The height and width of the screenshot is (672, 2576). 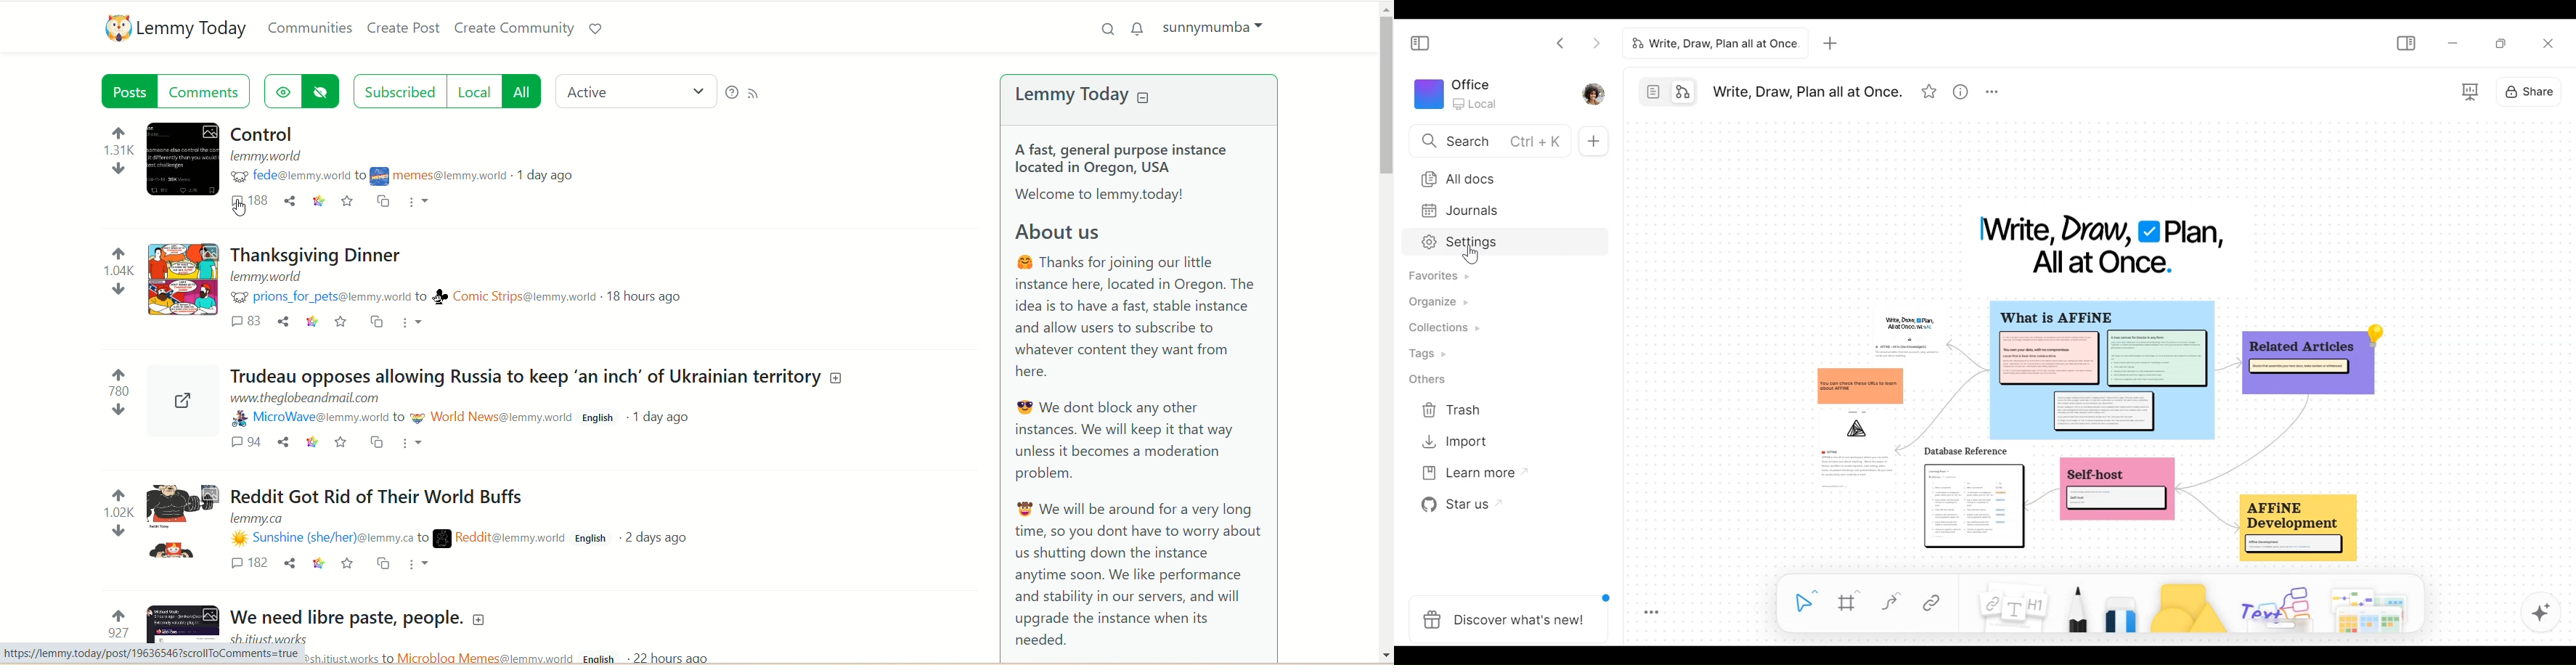 What do you see at coordinates (680, 657) in the screenshot?
I see `22 hours ago` at bounding box center [680, 657].